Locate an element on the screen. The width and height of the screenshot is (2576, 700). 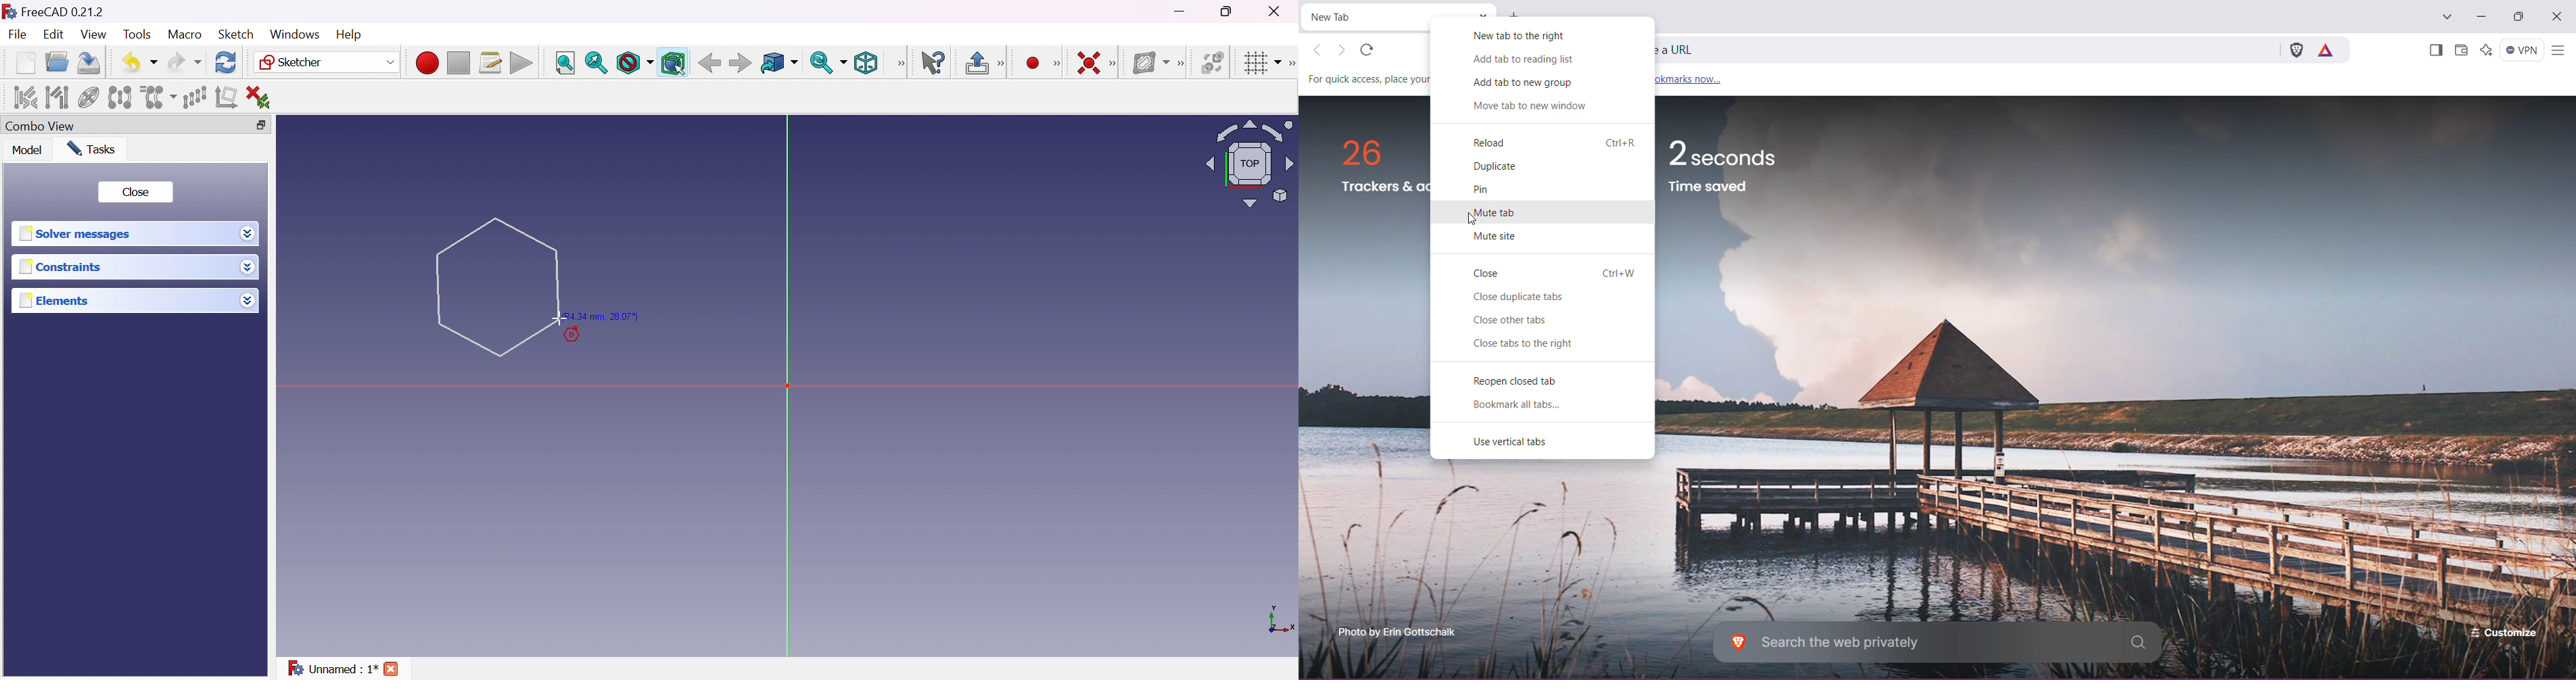
Sync is located at coordinates (828, 62).